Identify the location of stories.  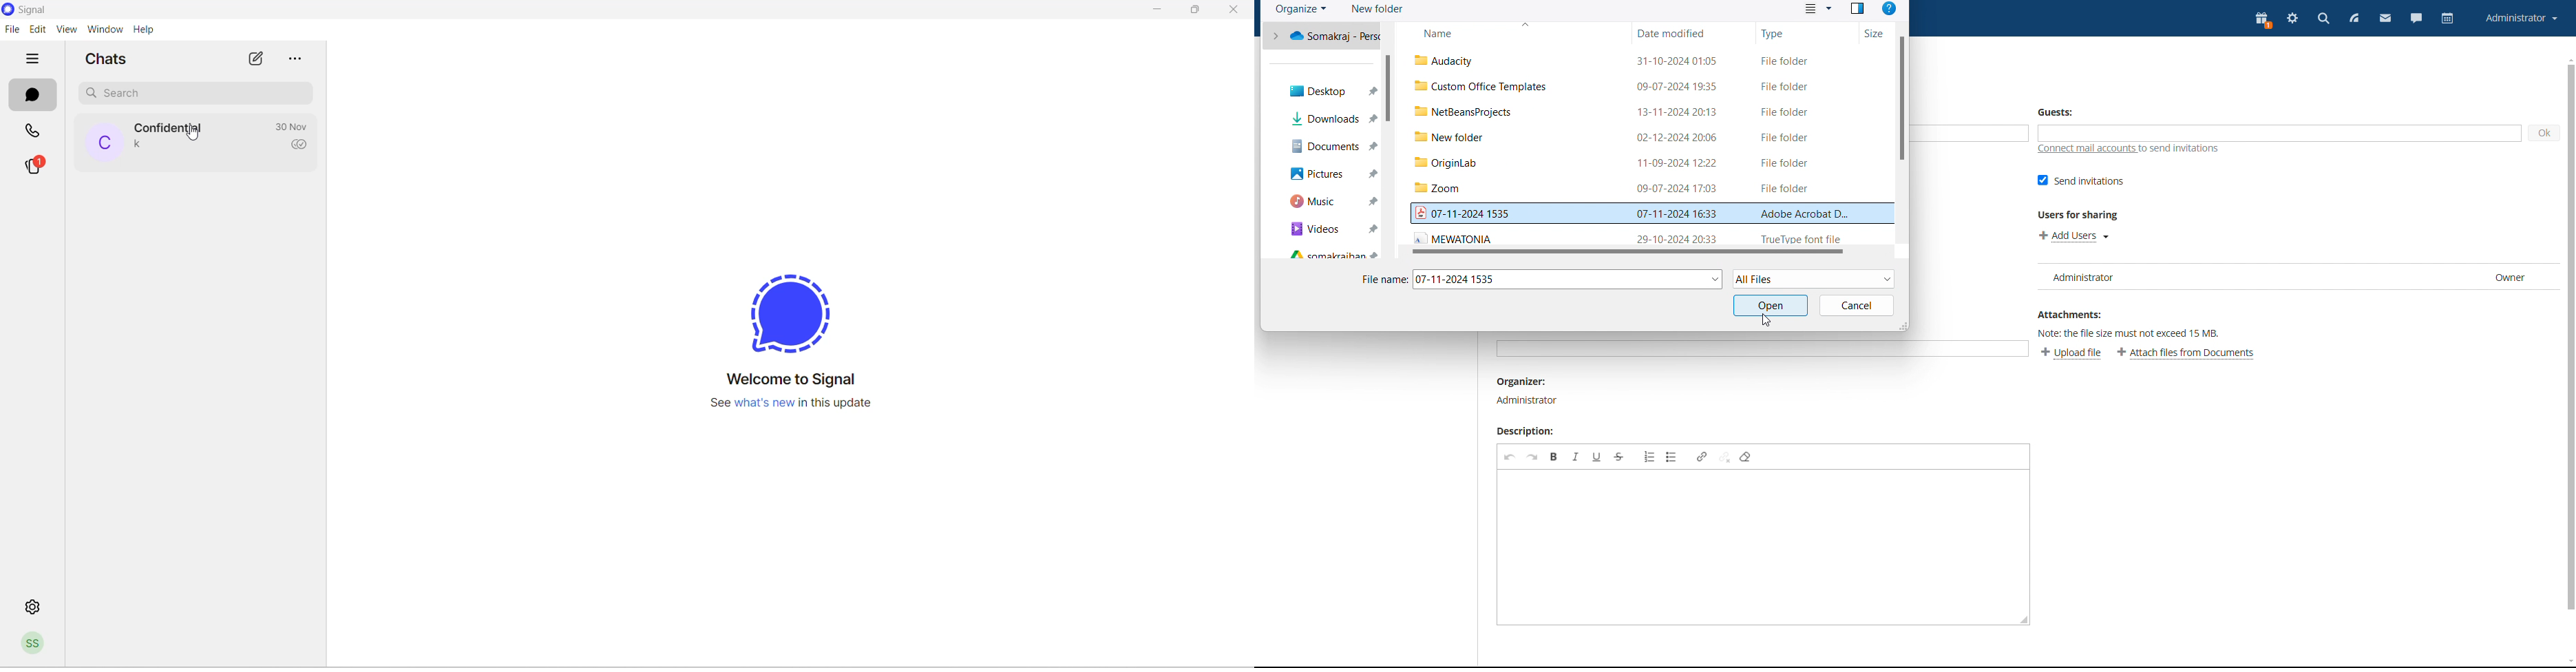
(34, 166).